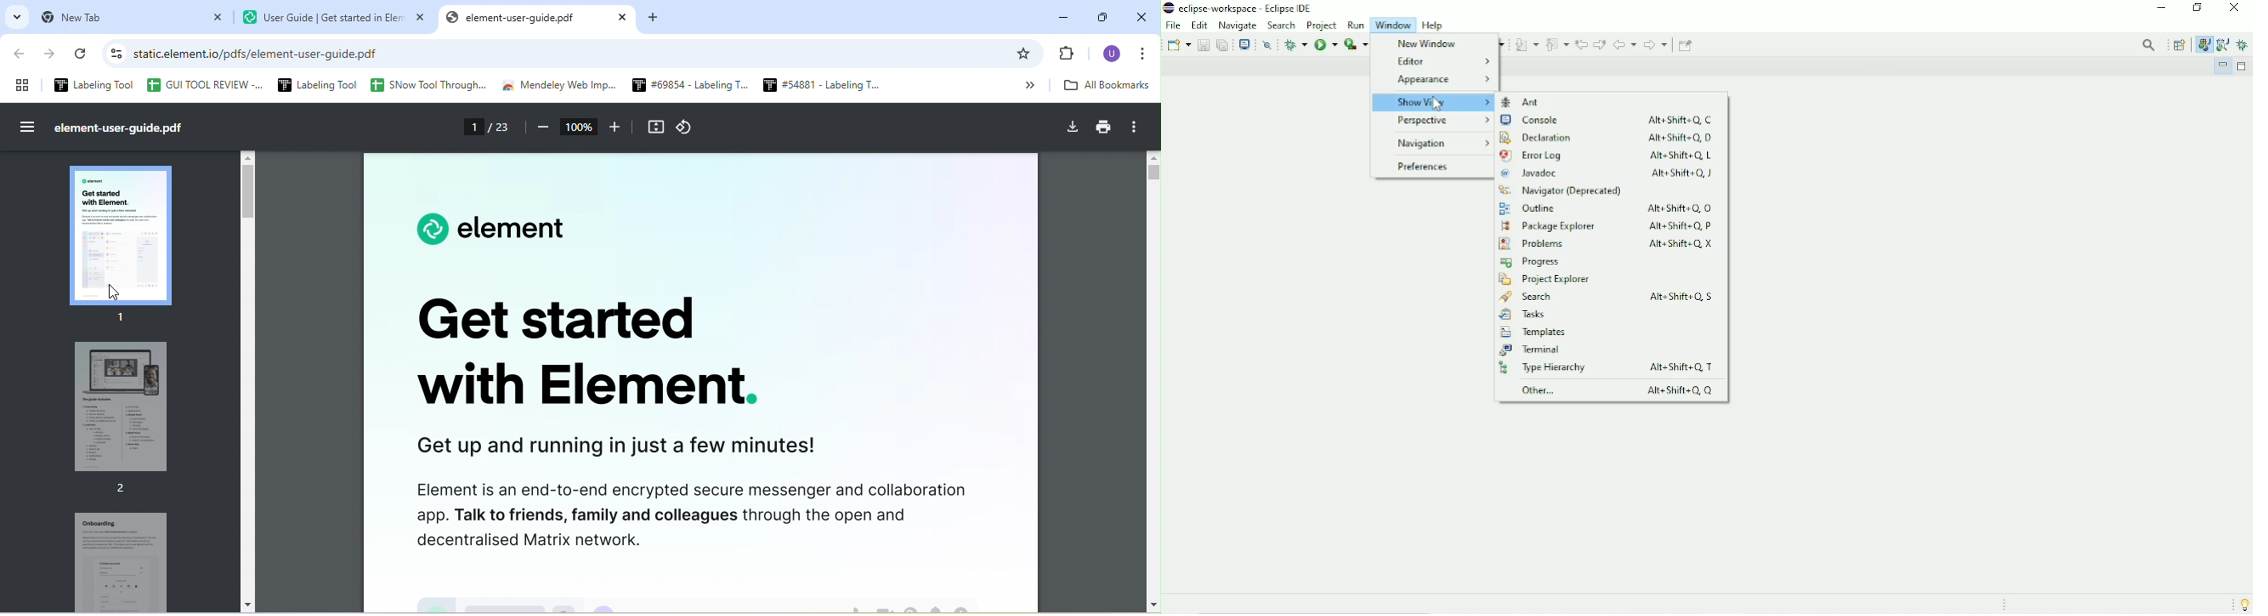 Image resolution: width=2268 pixels, height=616 pixels. I want to click on element, so click(485, 230).